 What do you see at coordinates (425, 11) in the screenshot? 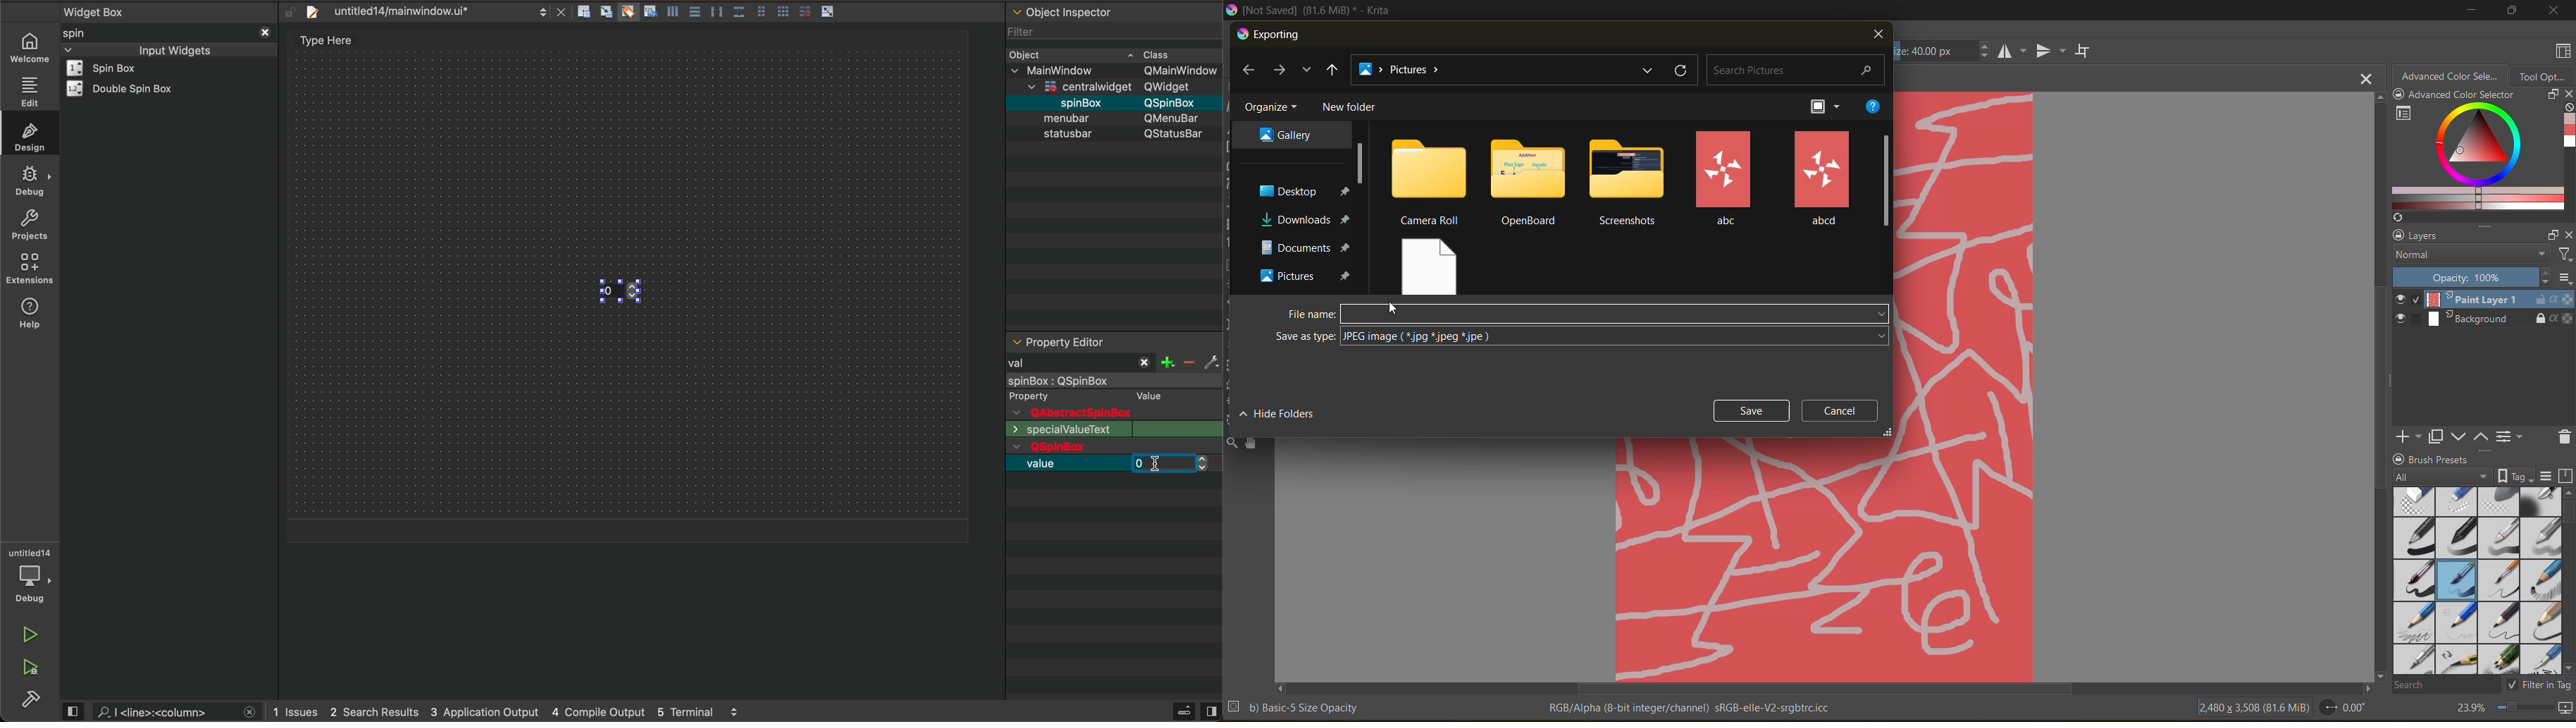
I see `file tab` at bounding box center [425, 11].